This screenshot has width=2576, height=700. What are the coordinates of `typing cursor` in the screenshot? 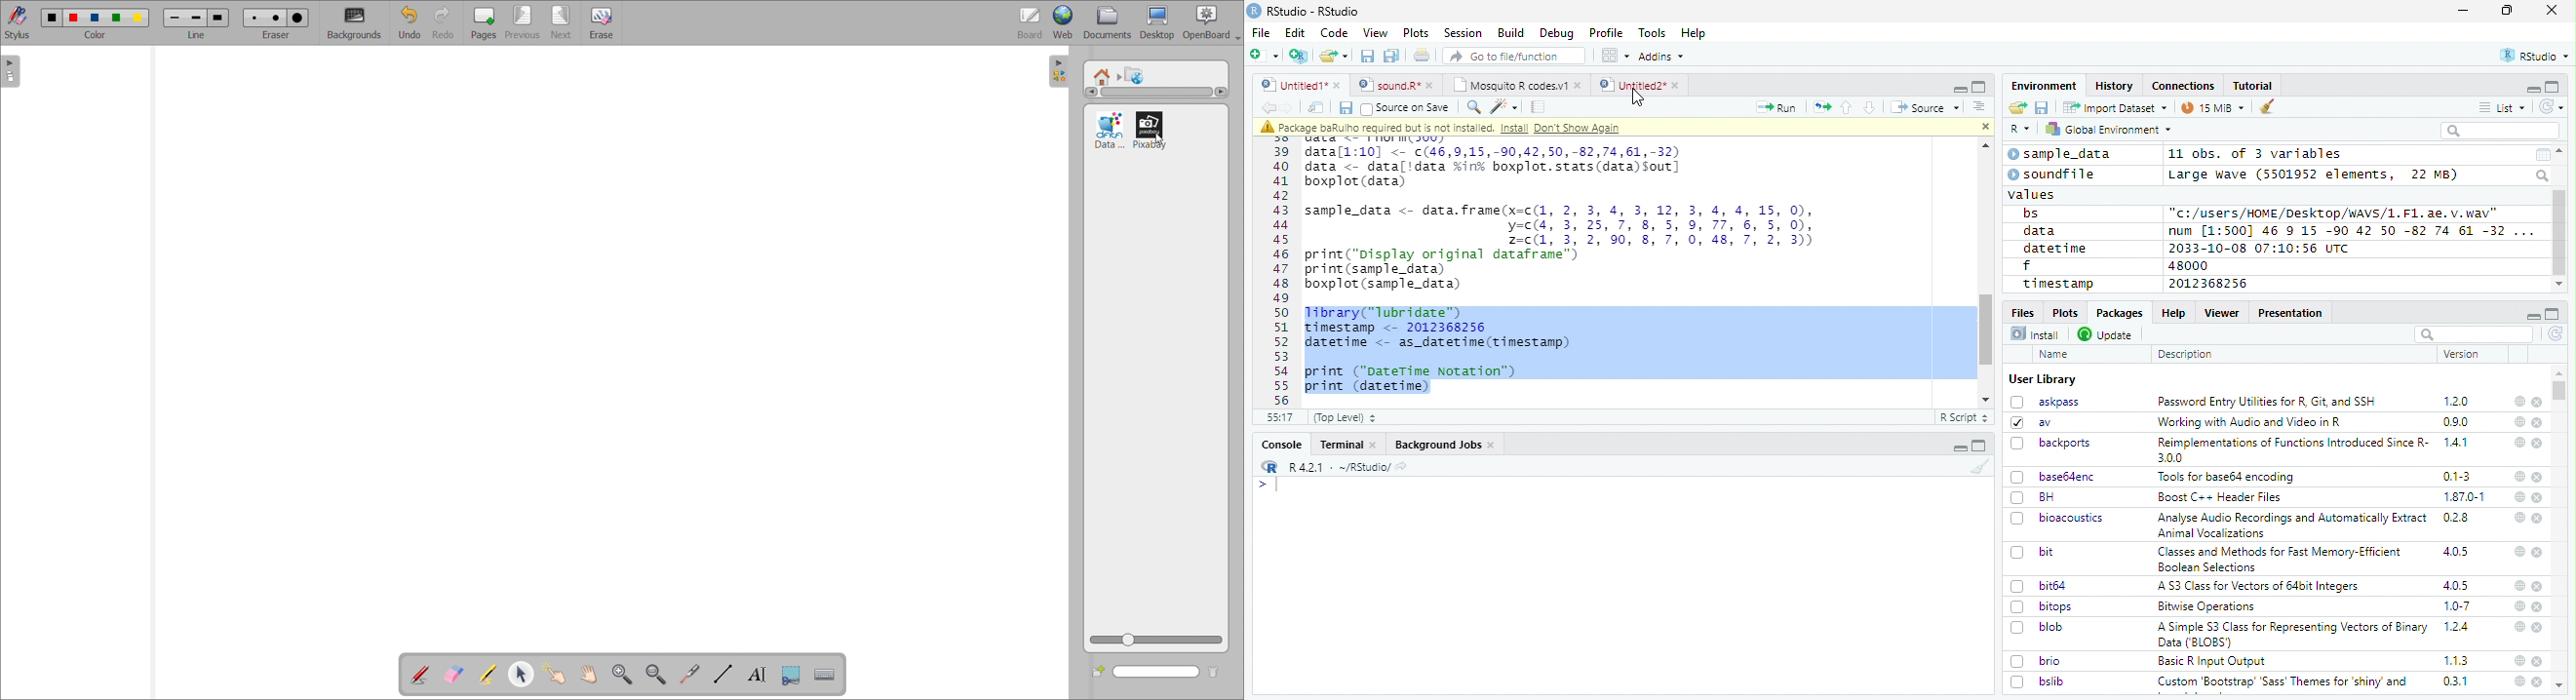 It's located at (1268, 485).